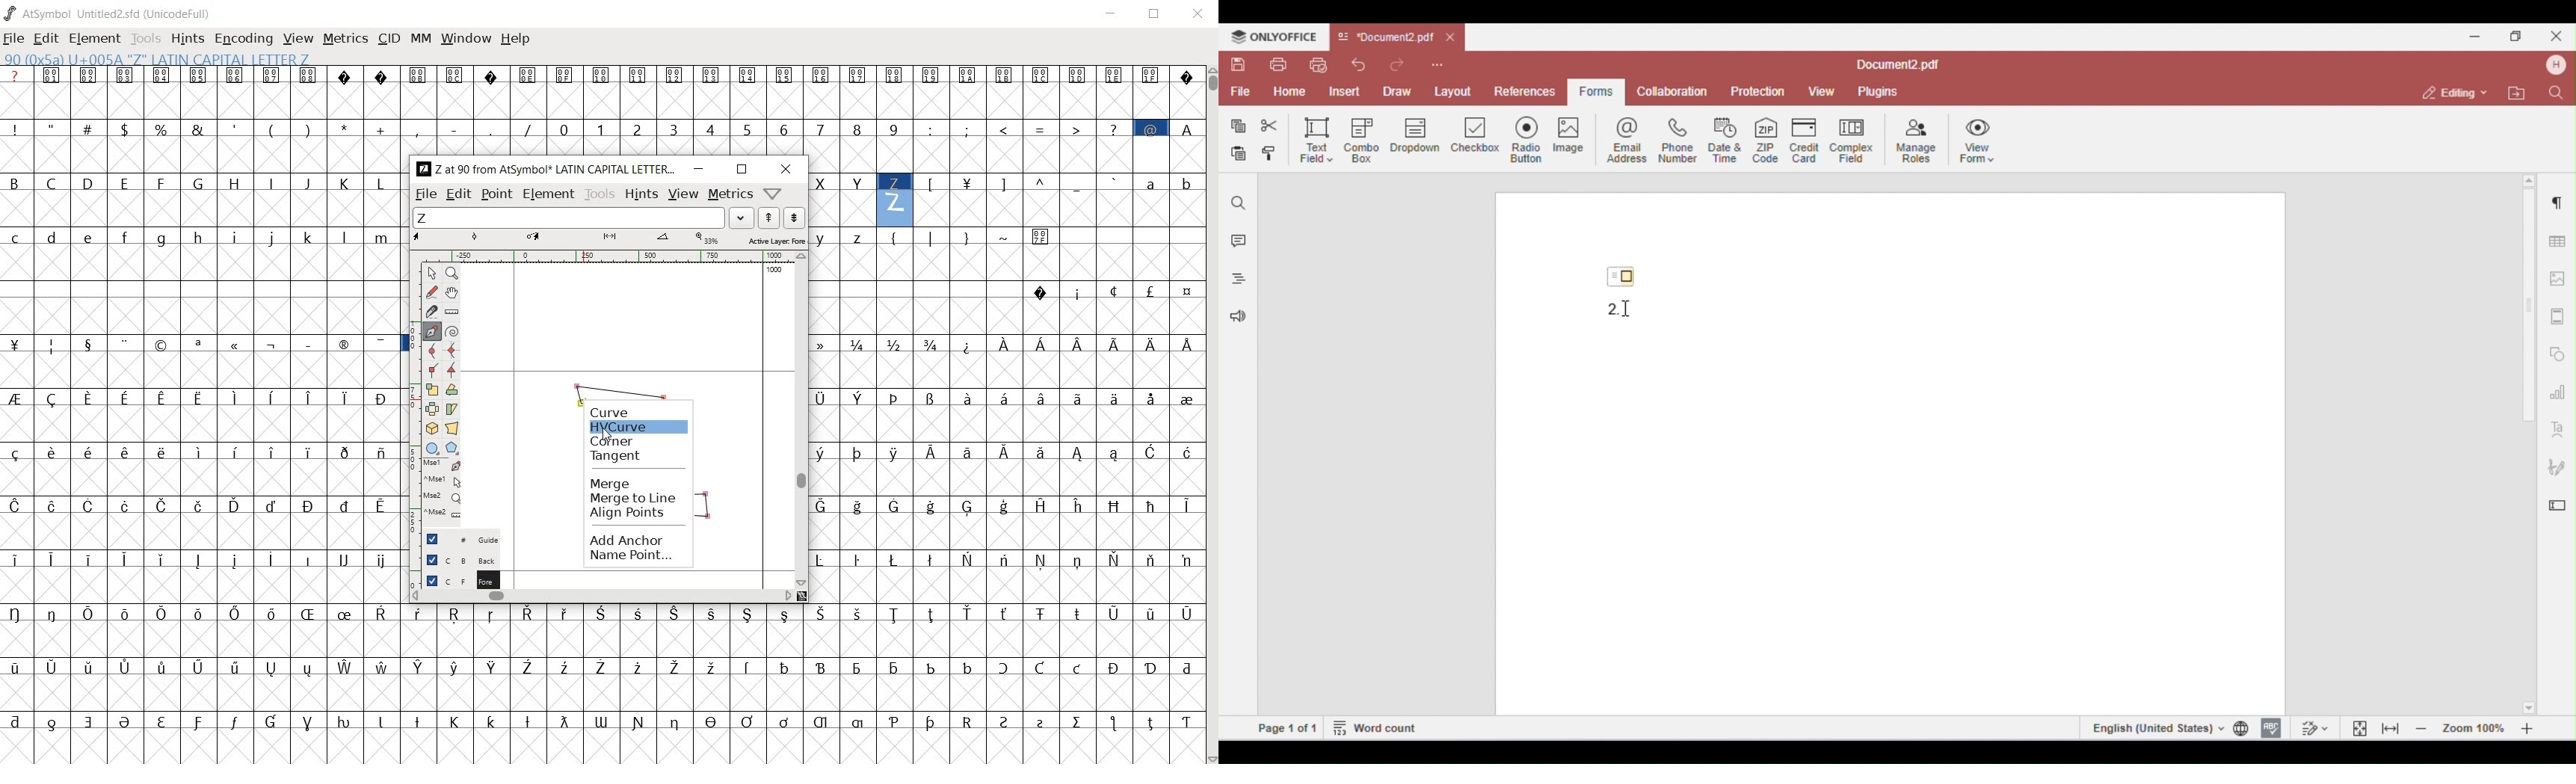 The image size is (2576, 784). Describe the element at coordinates (818, 110) in the screenshot. I see `glyph characters` at that location.